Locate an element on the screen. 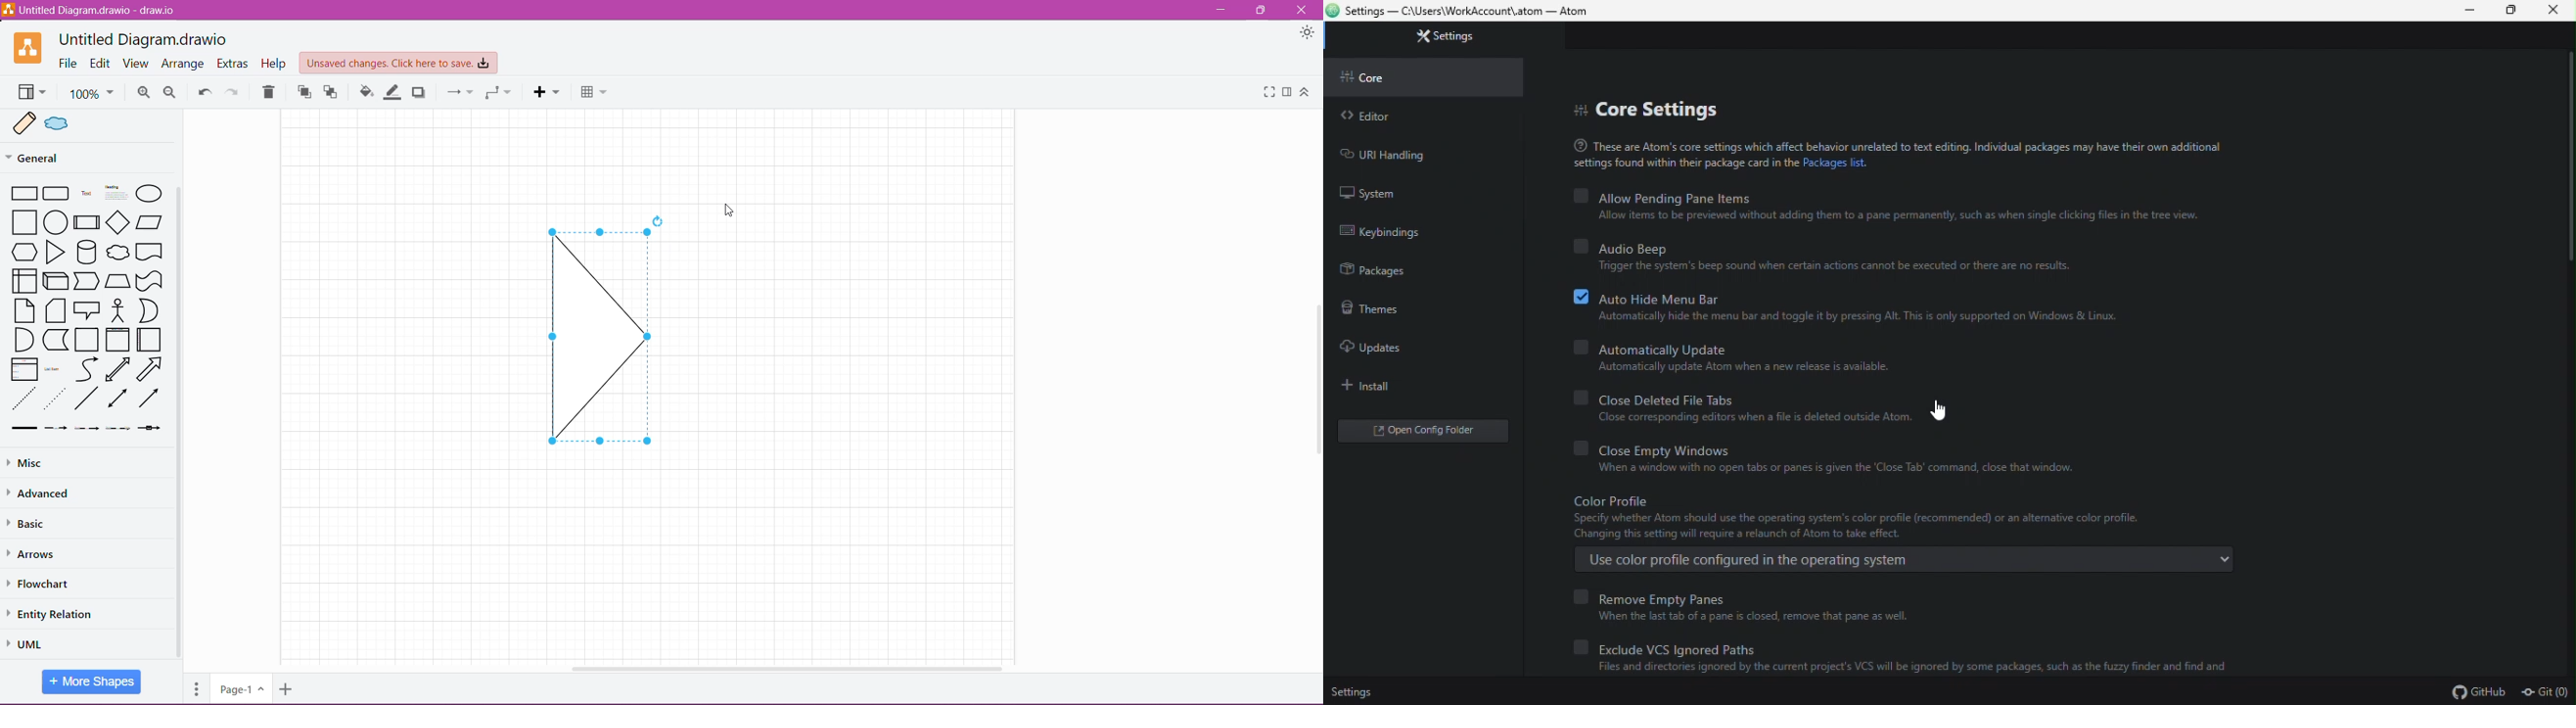 The height and width of the screenshot is (728, 2576). Shapes is located at coordinates (88, 308).